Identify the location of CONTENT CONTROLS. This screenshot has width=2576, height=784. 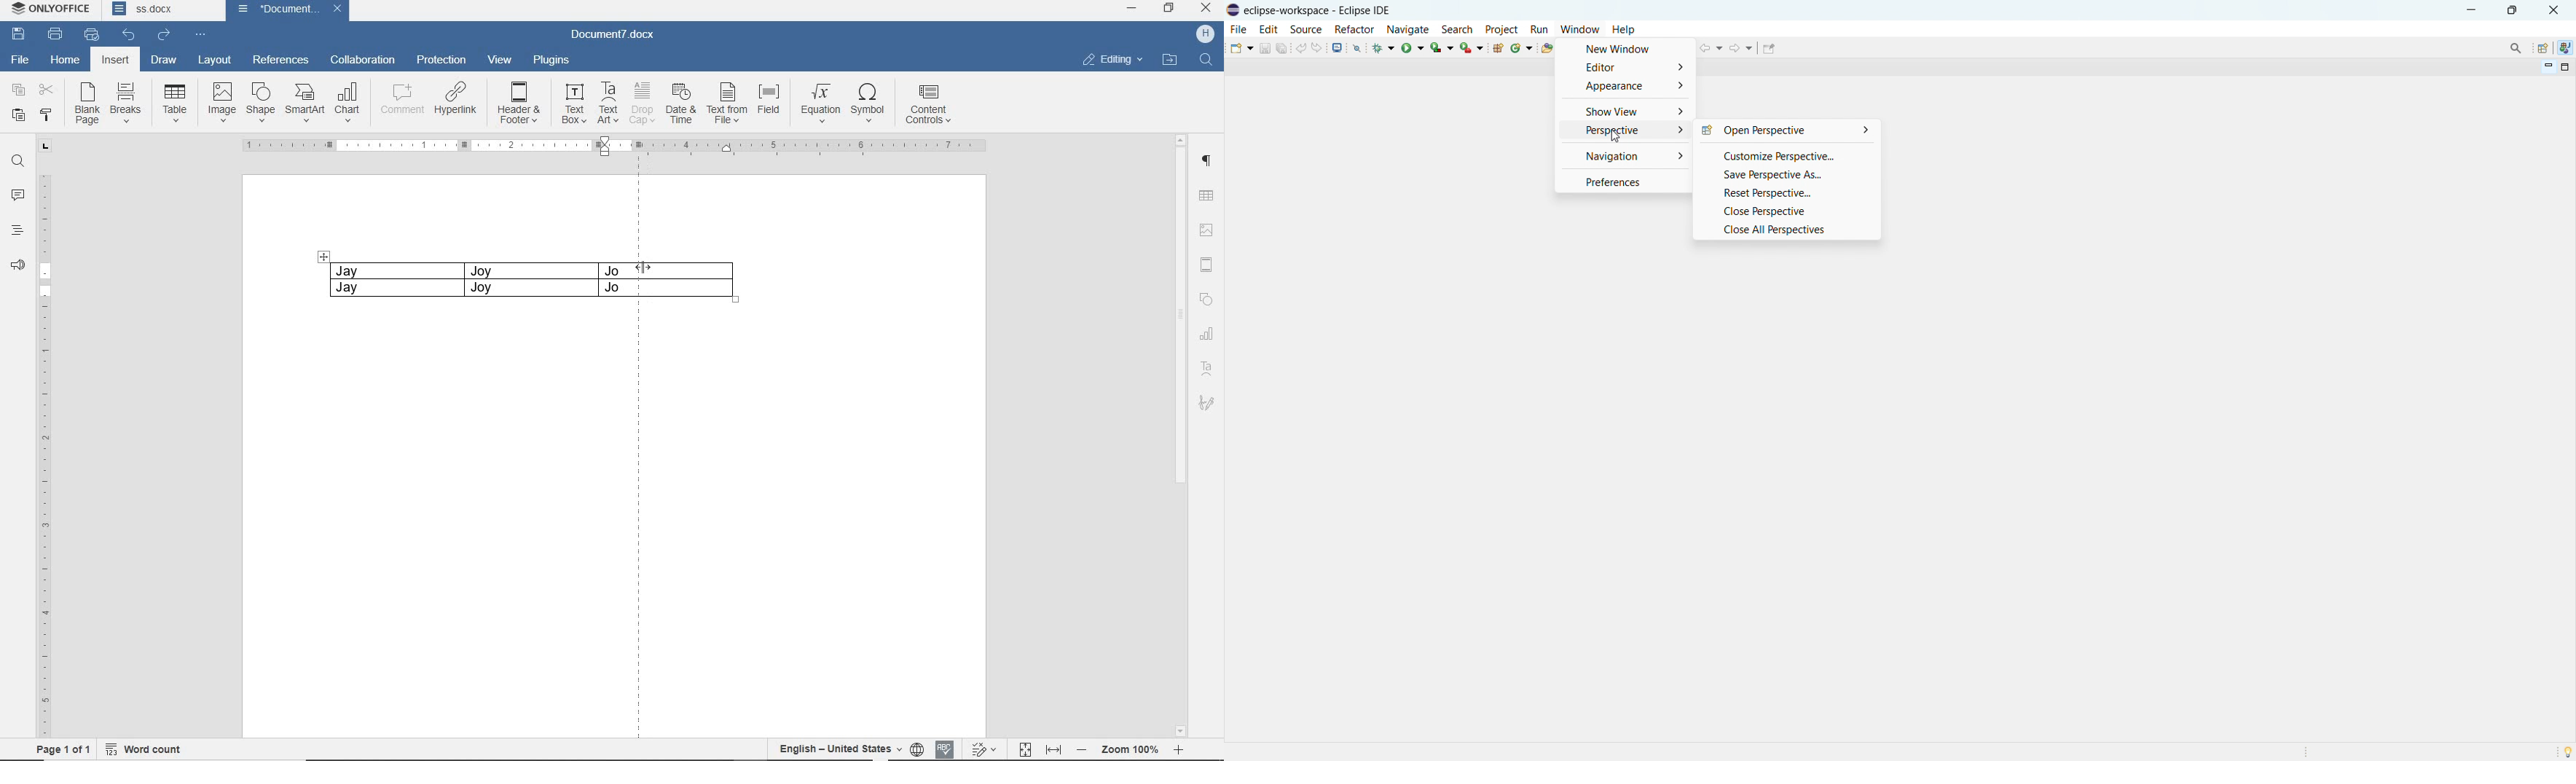
(930, 105).